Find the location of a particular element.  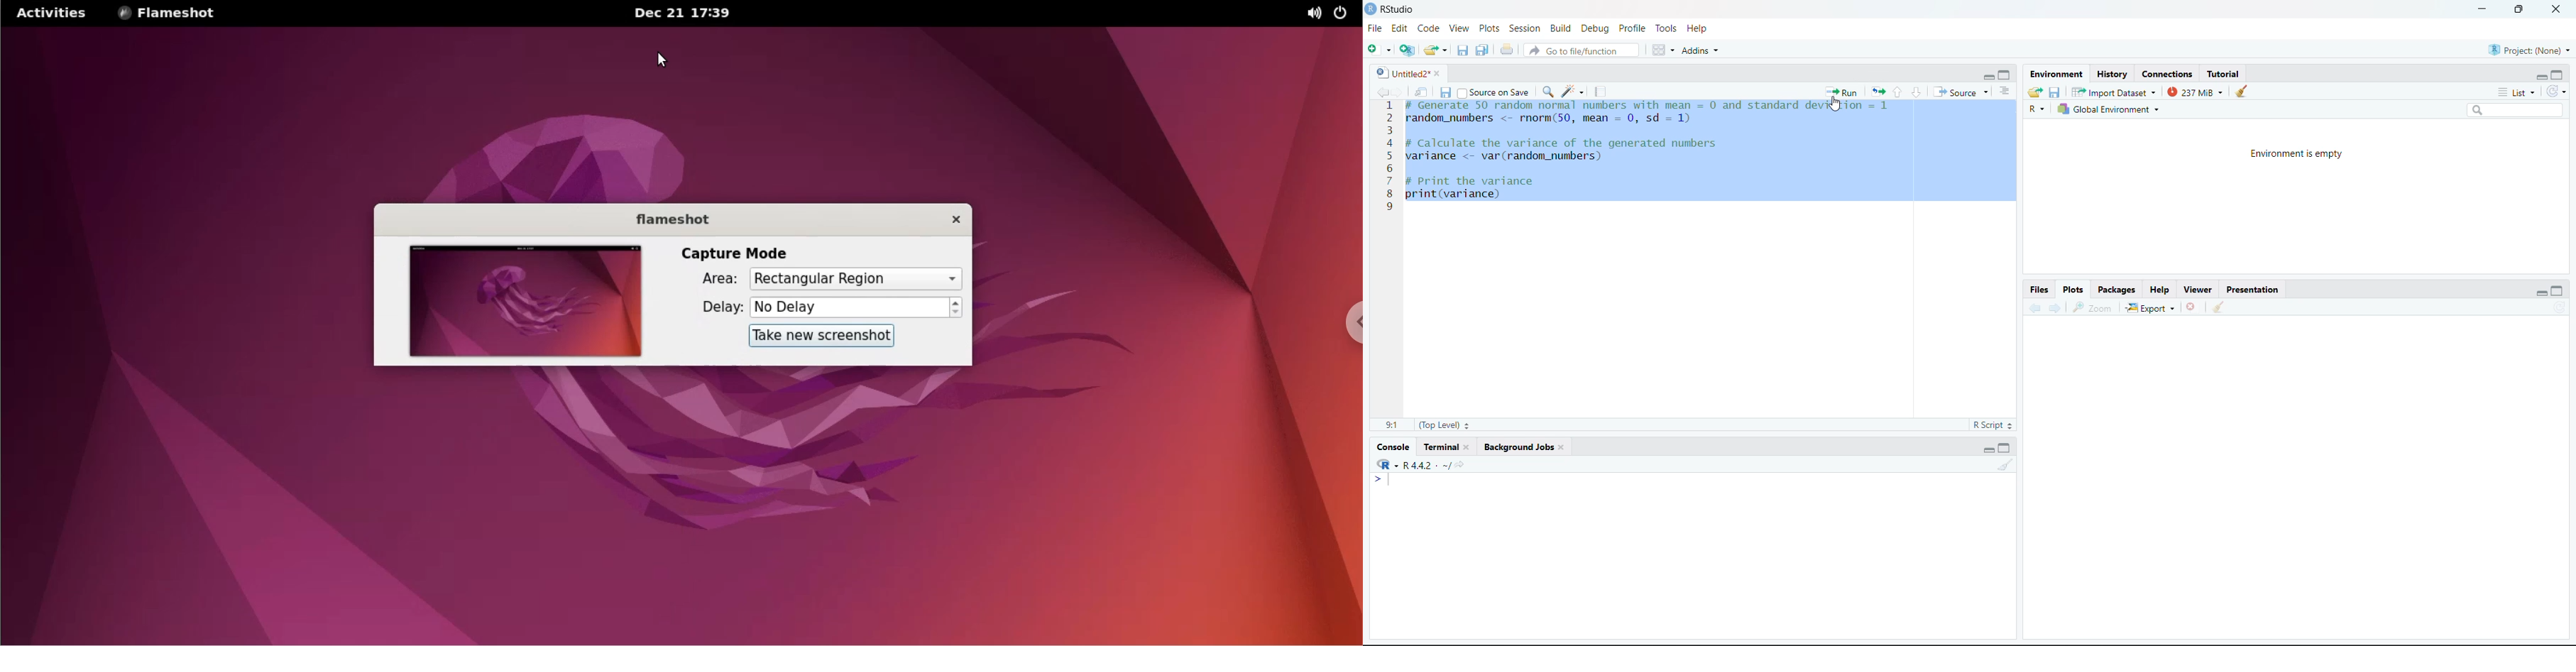

clear is located at coordinates (2219, 306).